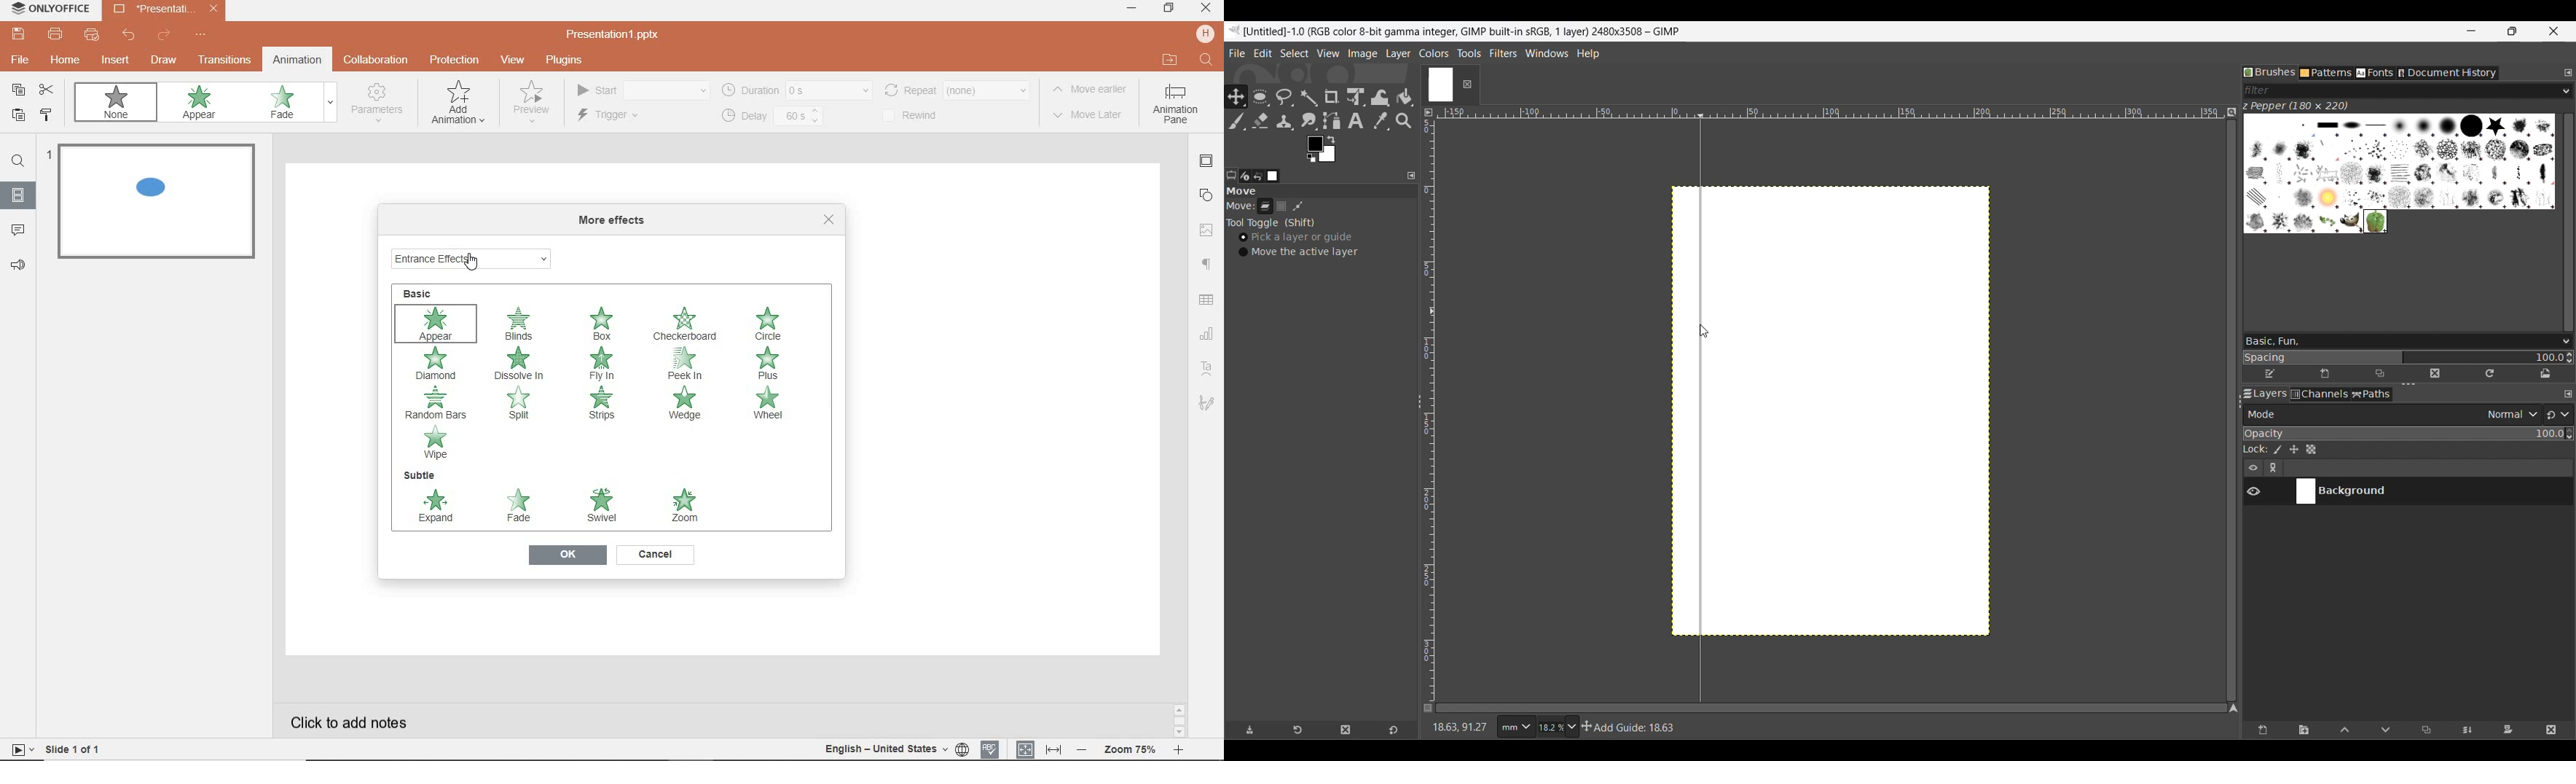 The height and width of the screenshot is (784, 2576). I want to click on Show interface in a smaller tab, so click(2512, 31).